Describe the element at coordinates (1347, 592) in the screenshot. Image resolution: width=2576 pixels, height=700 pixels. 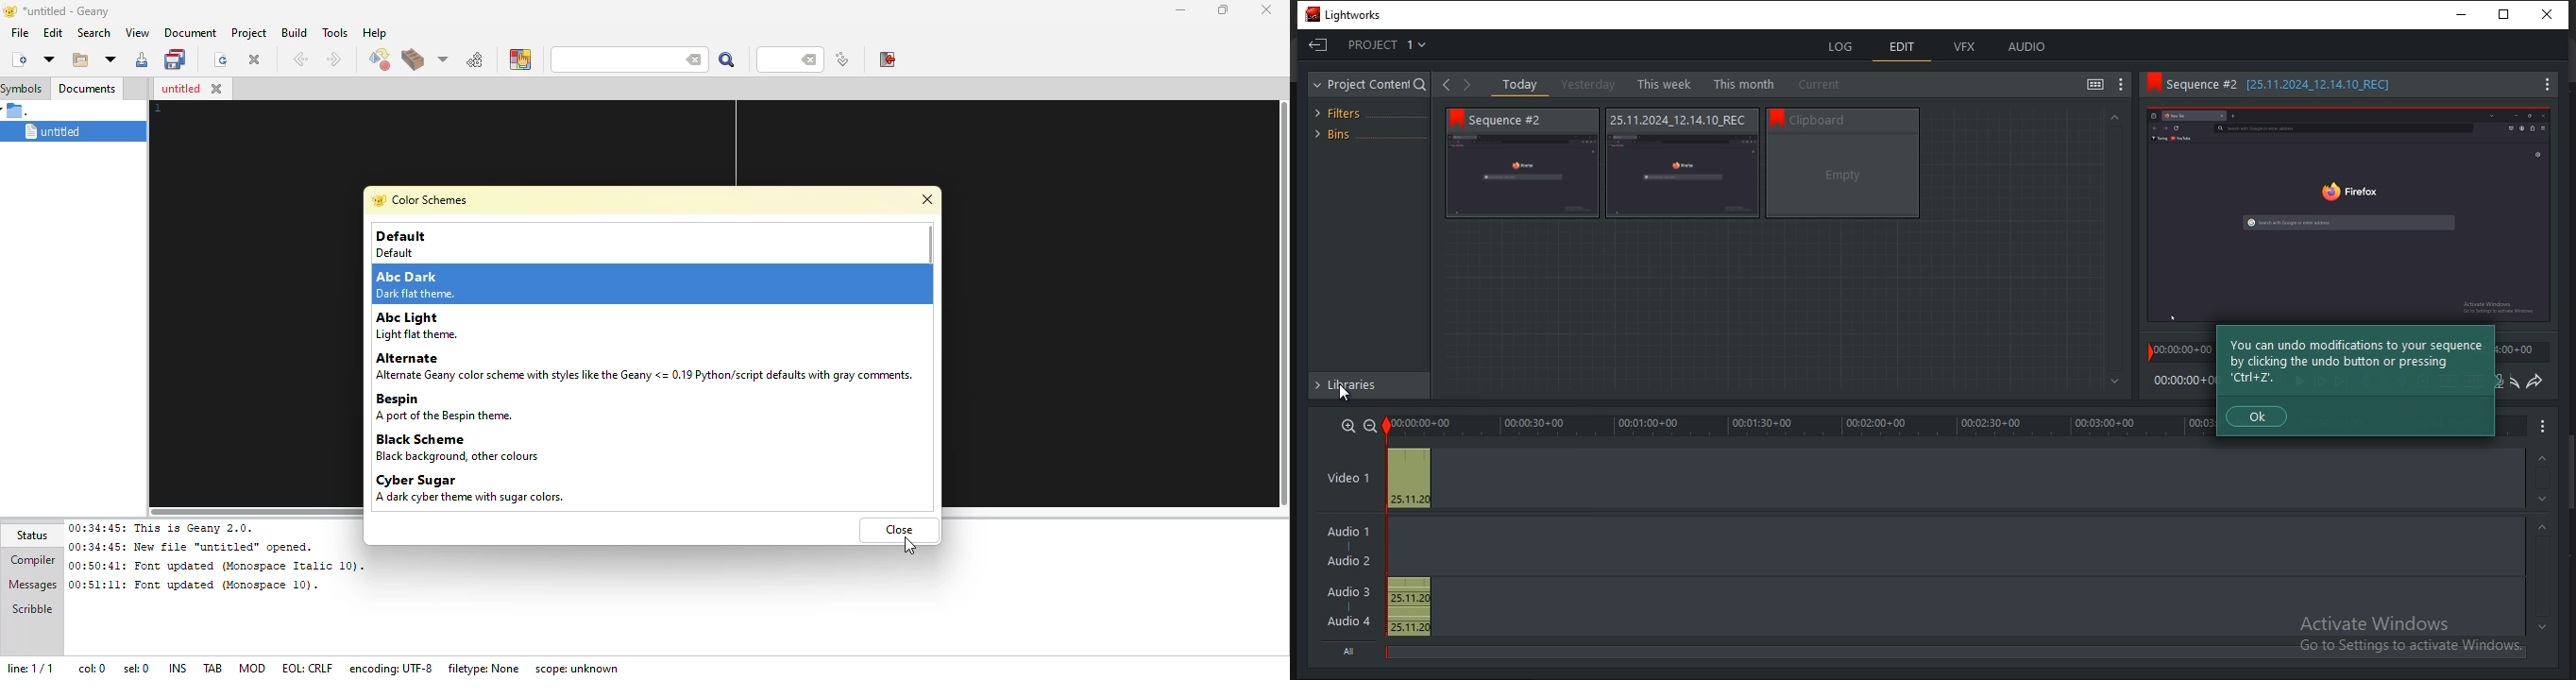
I see `Audio 3` at that location.